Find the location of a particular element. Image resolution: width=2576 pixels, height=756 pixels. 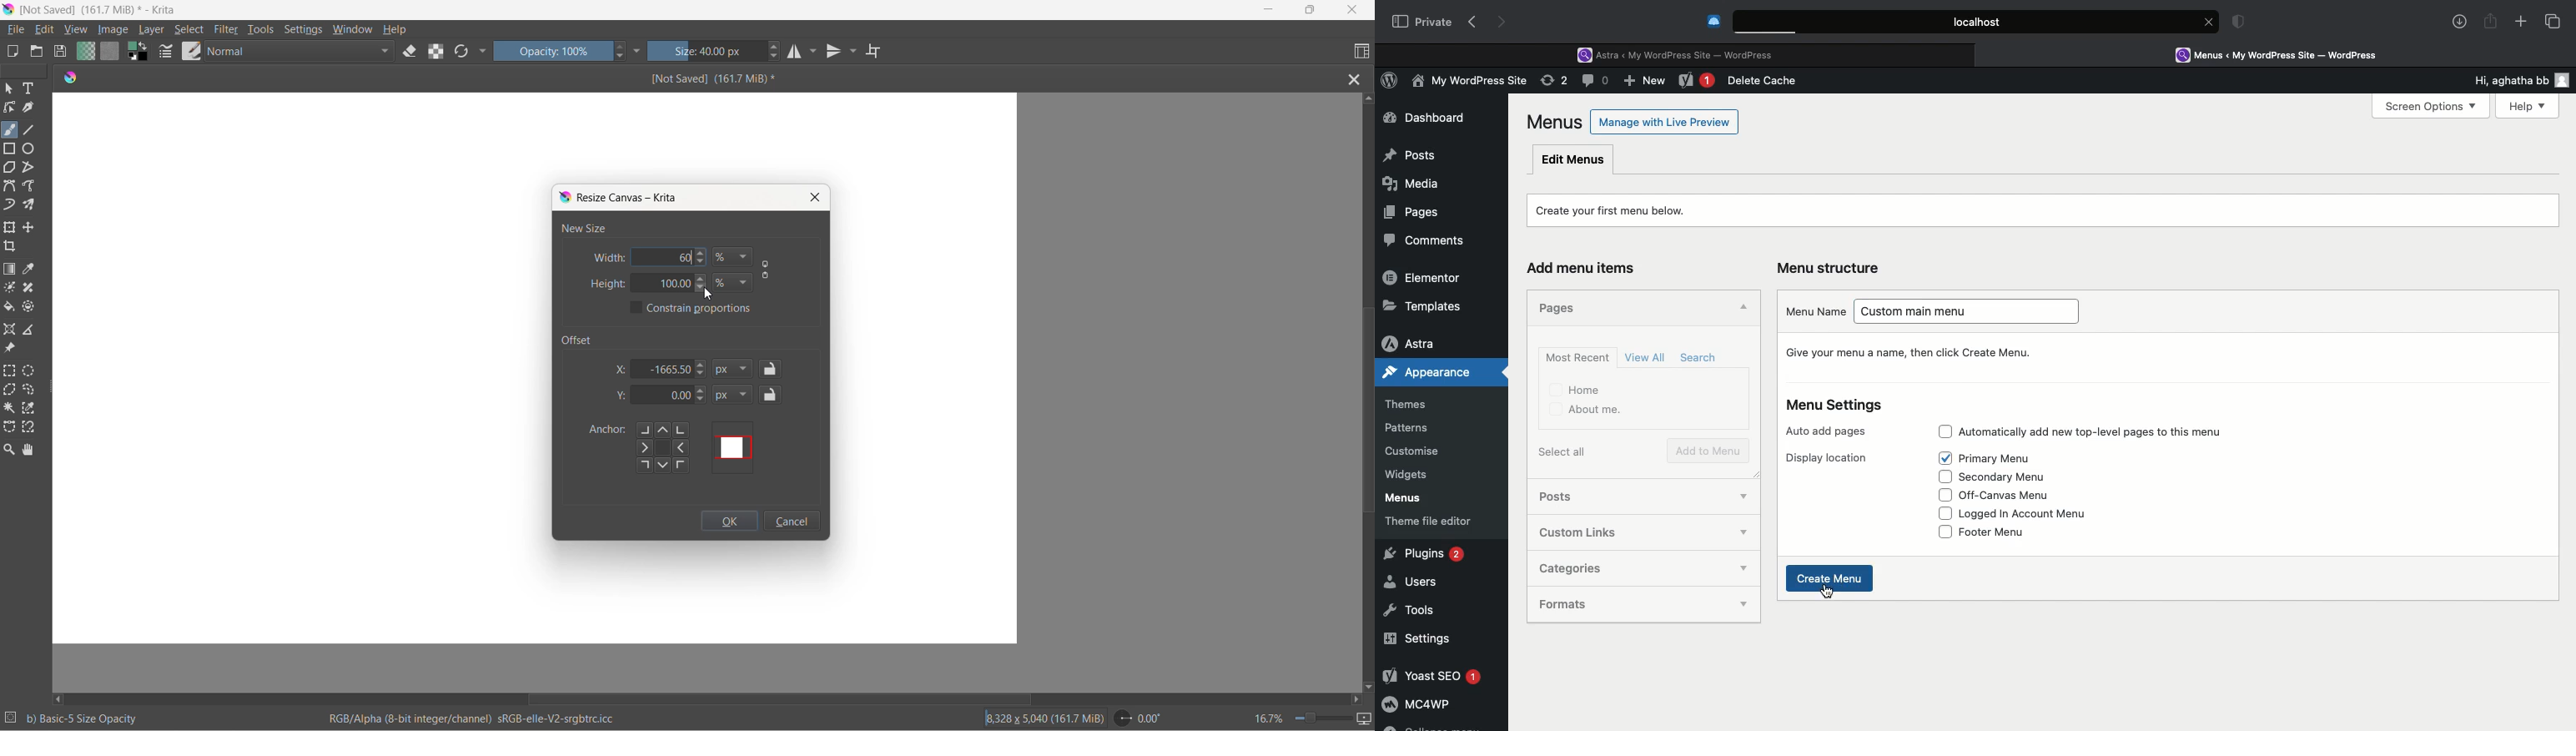

Customize is located at coordinates (1415, 454).